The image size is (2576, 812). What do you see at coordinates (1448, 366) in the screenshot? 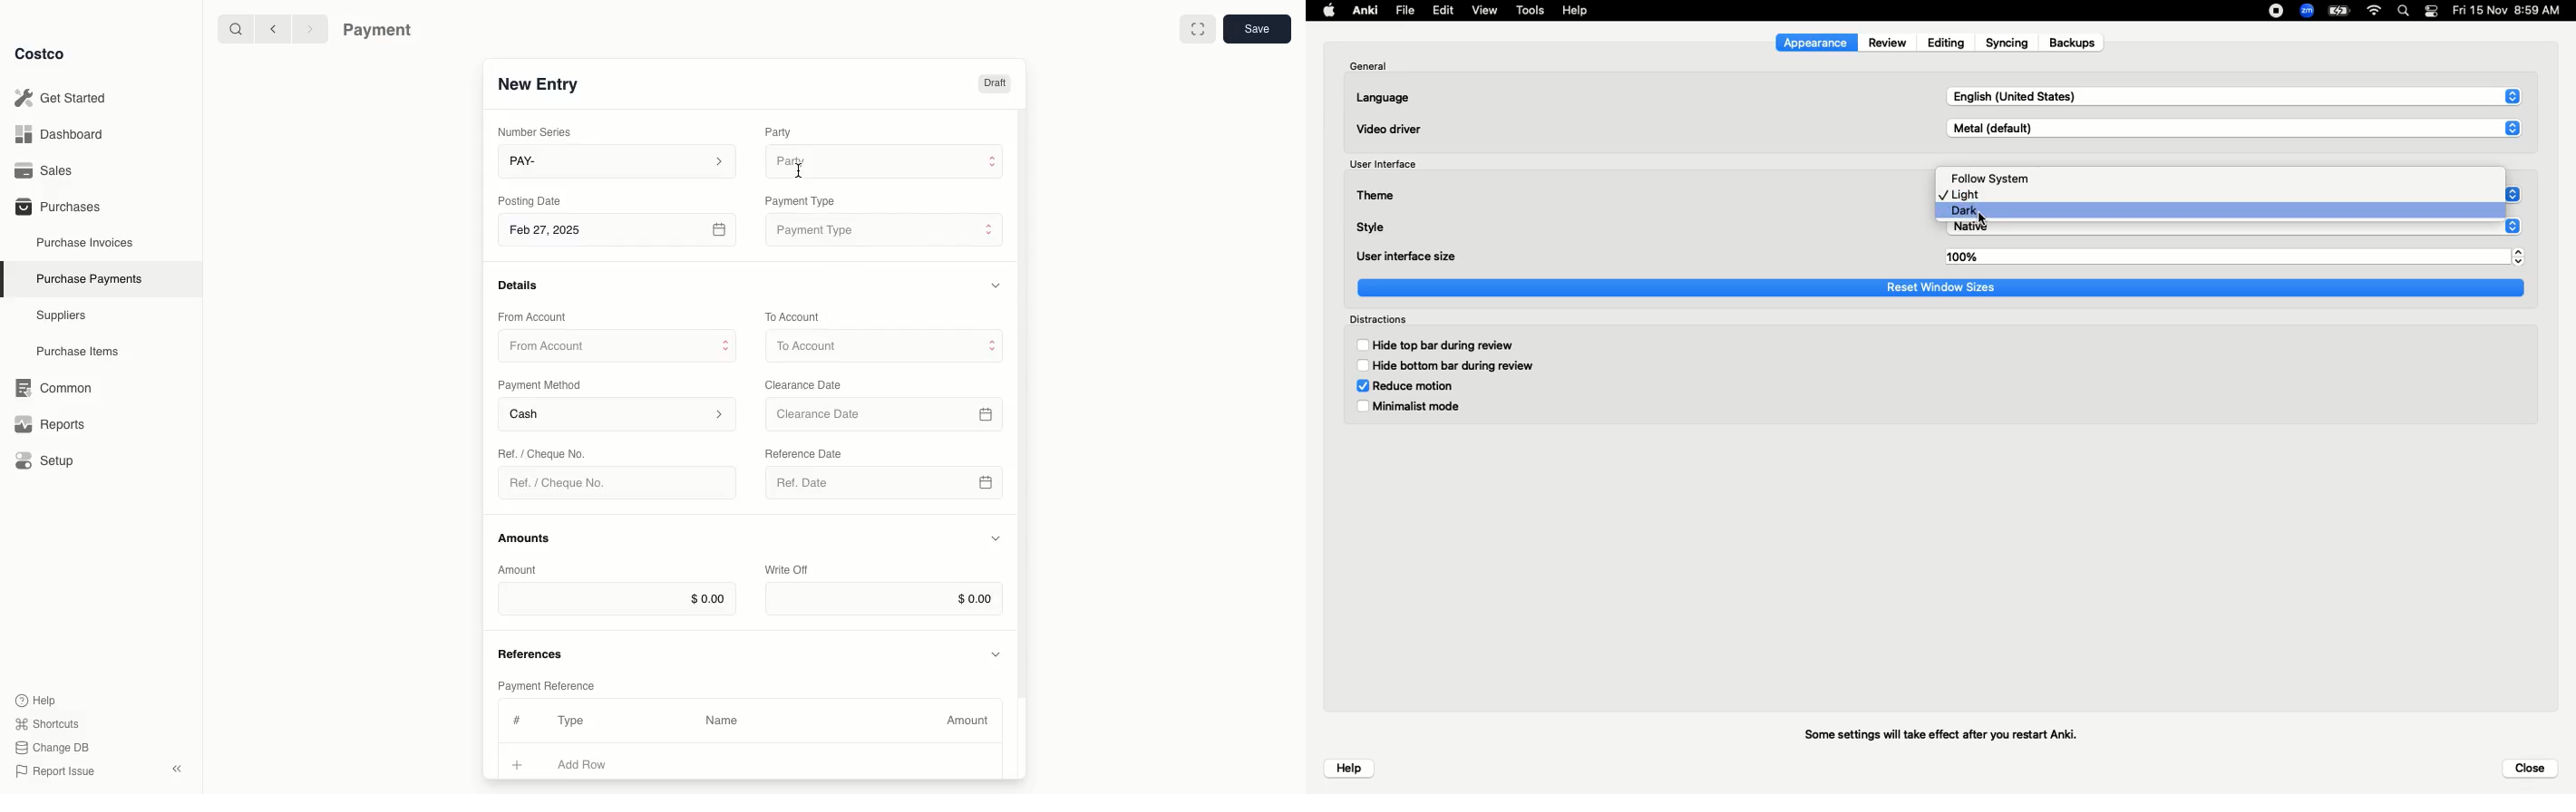
I see `Hide bottom bar during review` at bounding box center [1448, 366].